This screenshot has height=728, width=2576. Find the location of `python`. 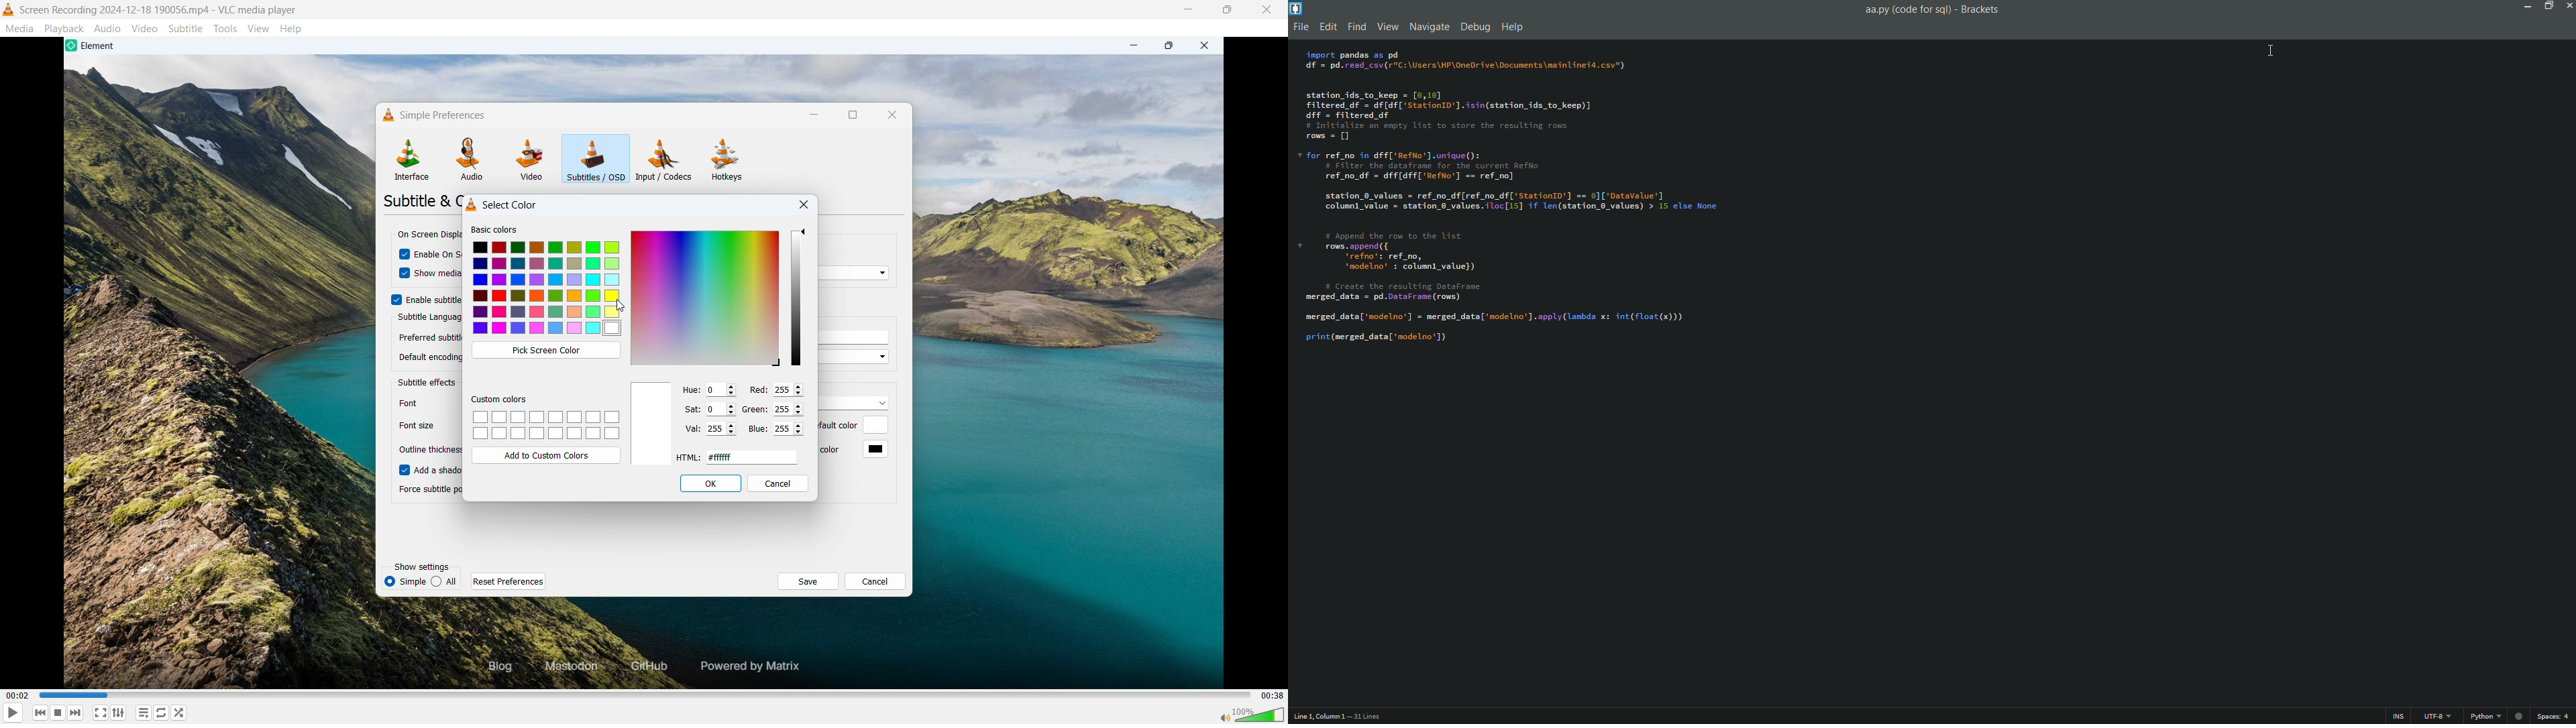

python is located at coordinates (2486, 716).